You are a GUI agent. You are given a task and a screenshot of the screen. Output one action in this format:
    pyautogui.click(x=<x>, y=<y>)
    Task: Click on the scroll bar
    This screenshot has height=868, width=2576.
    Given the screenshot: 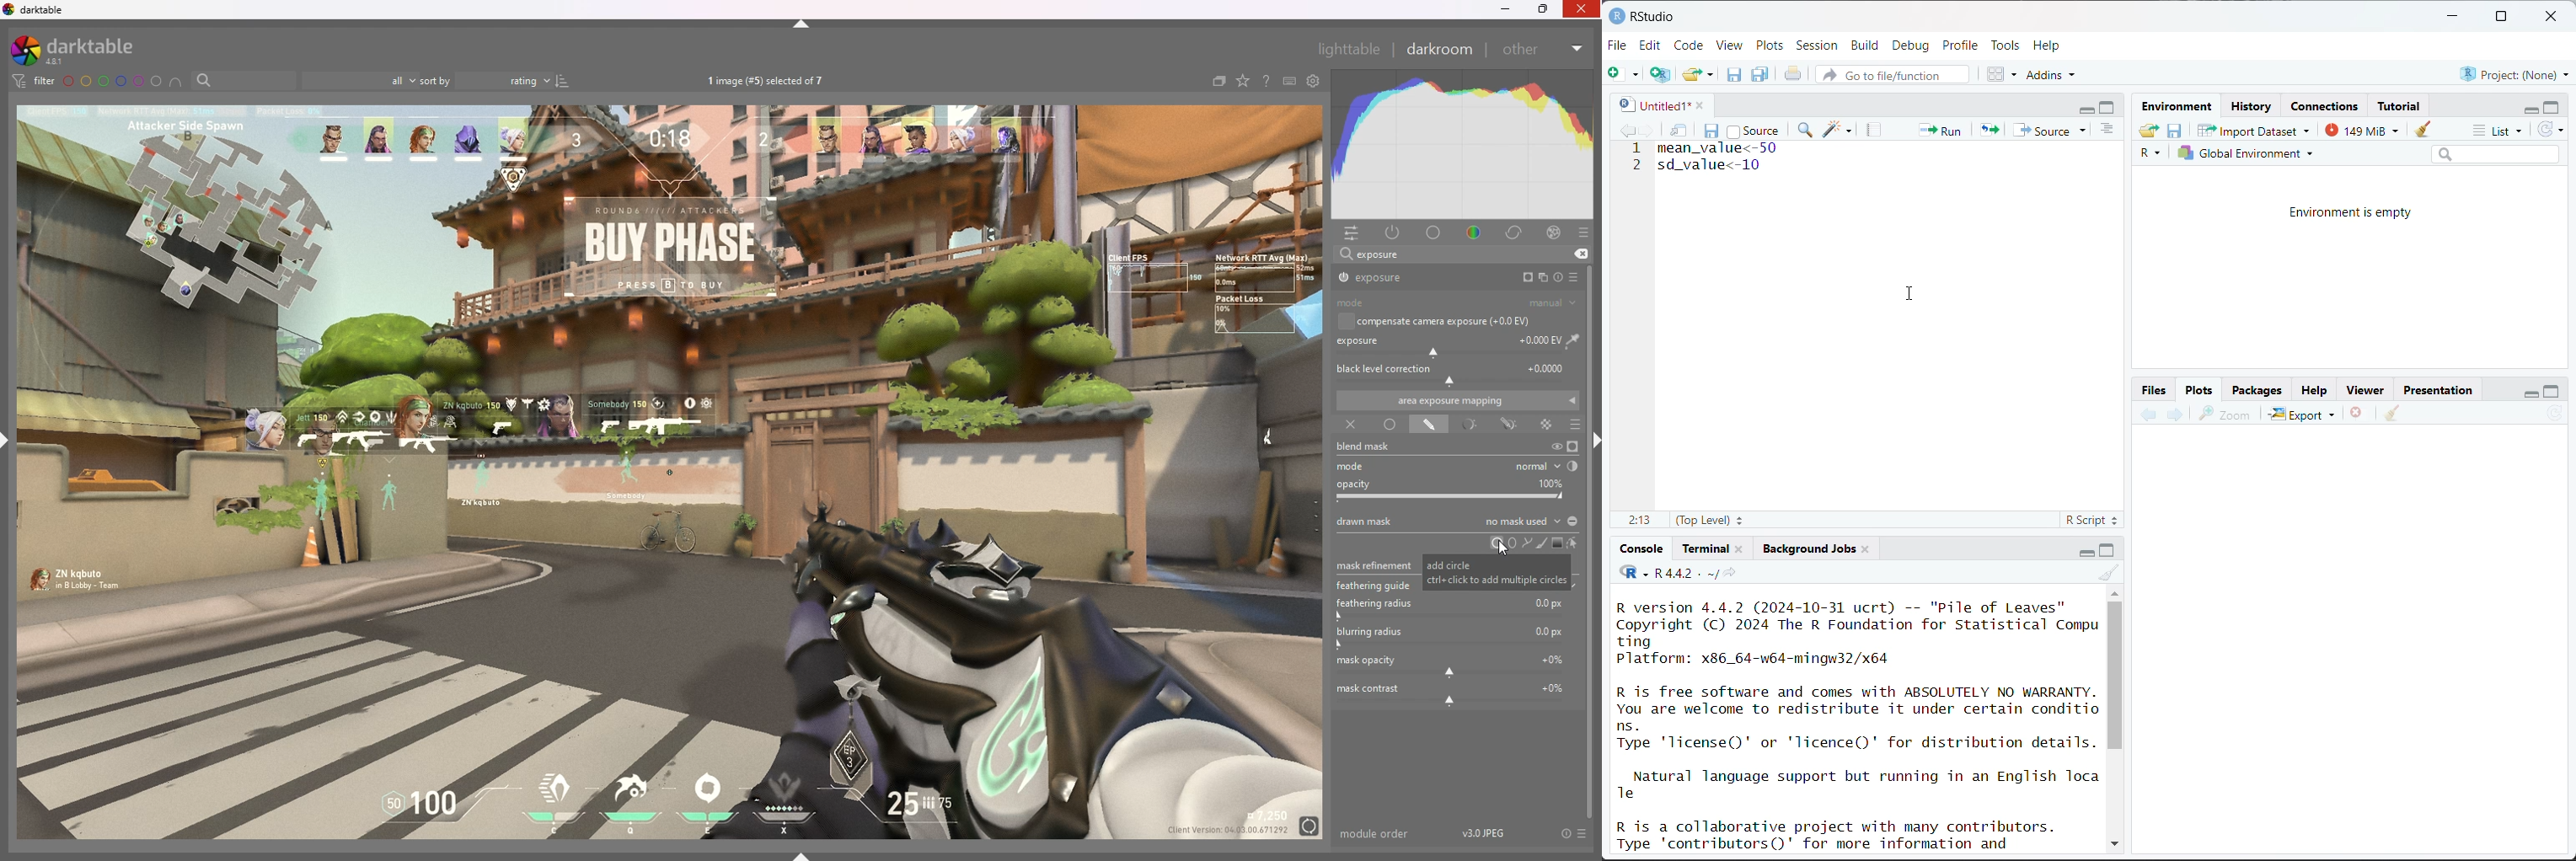 What is the action you would take?
    pyautogui.click(x=1596, y=540)
    